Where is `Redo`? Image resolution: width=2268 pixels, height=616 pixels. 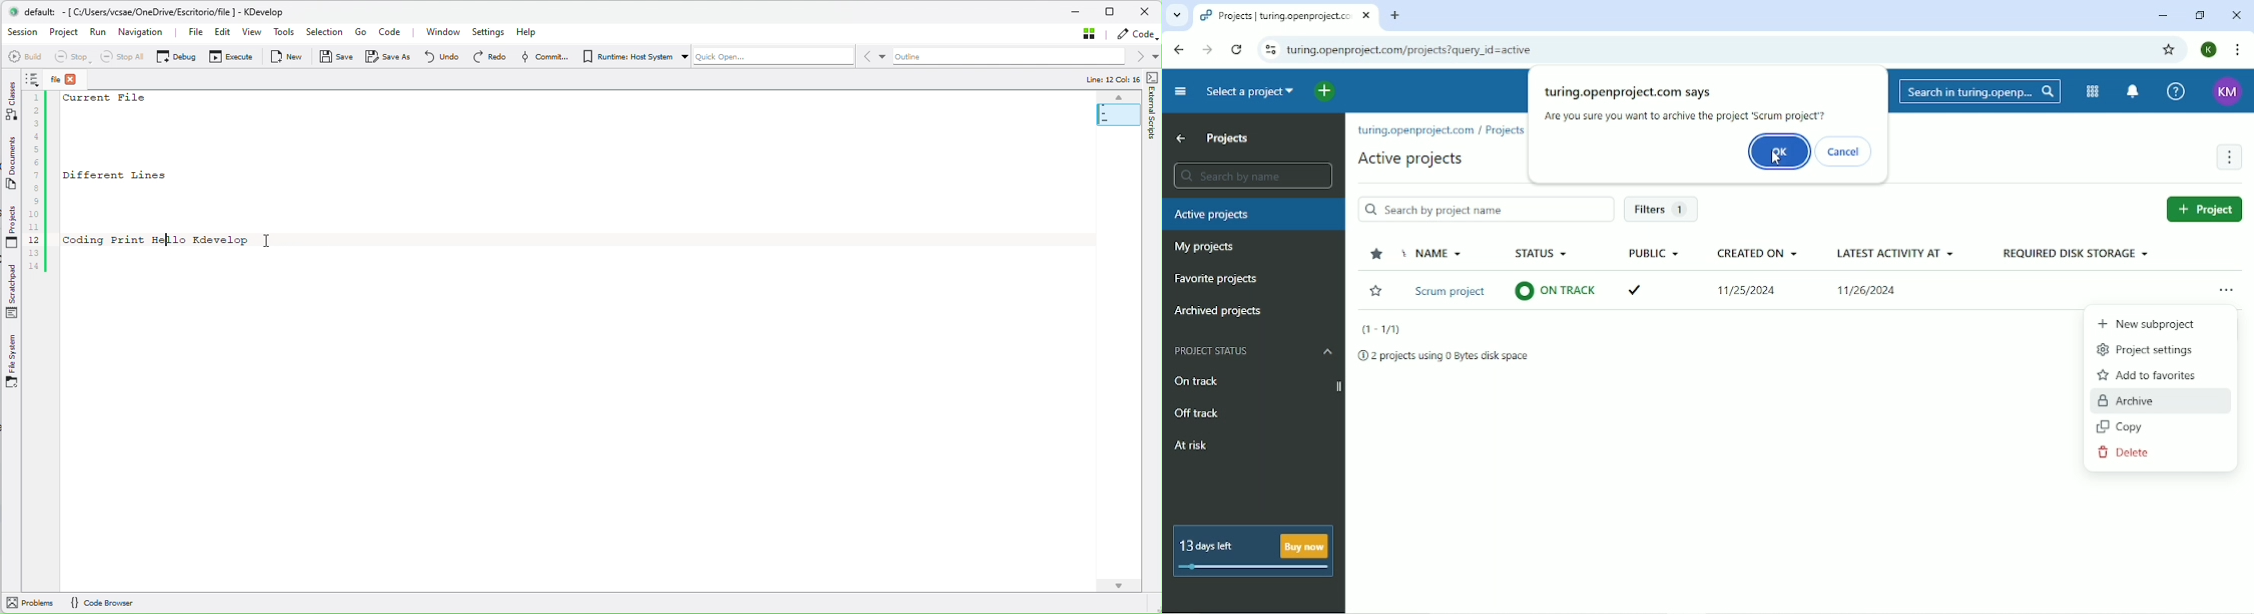
Redo is located at coordinates (484, 56).